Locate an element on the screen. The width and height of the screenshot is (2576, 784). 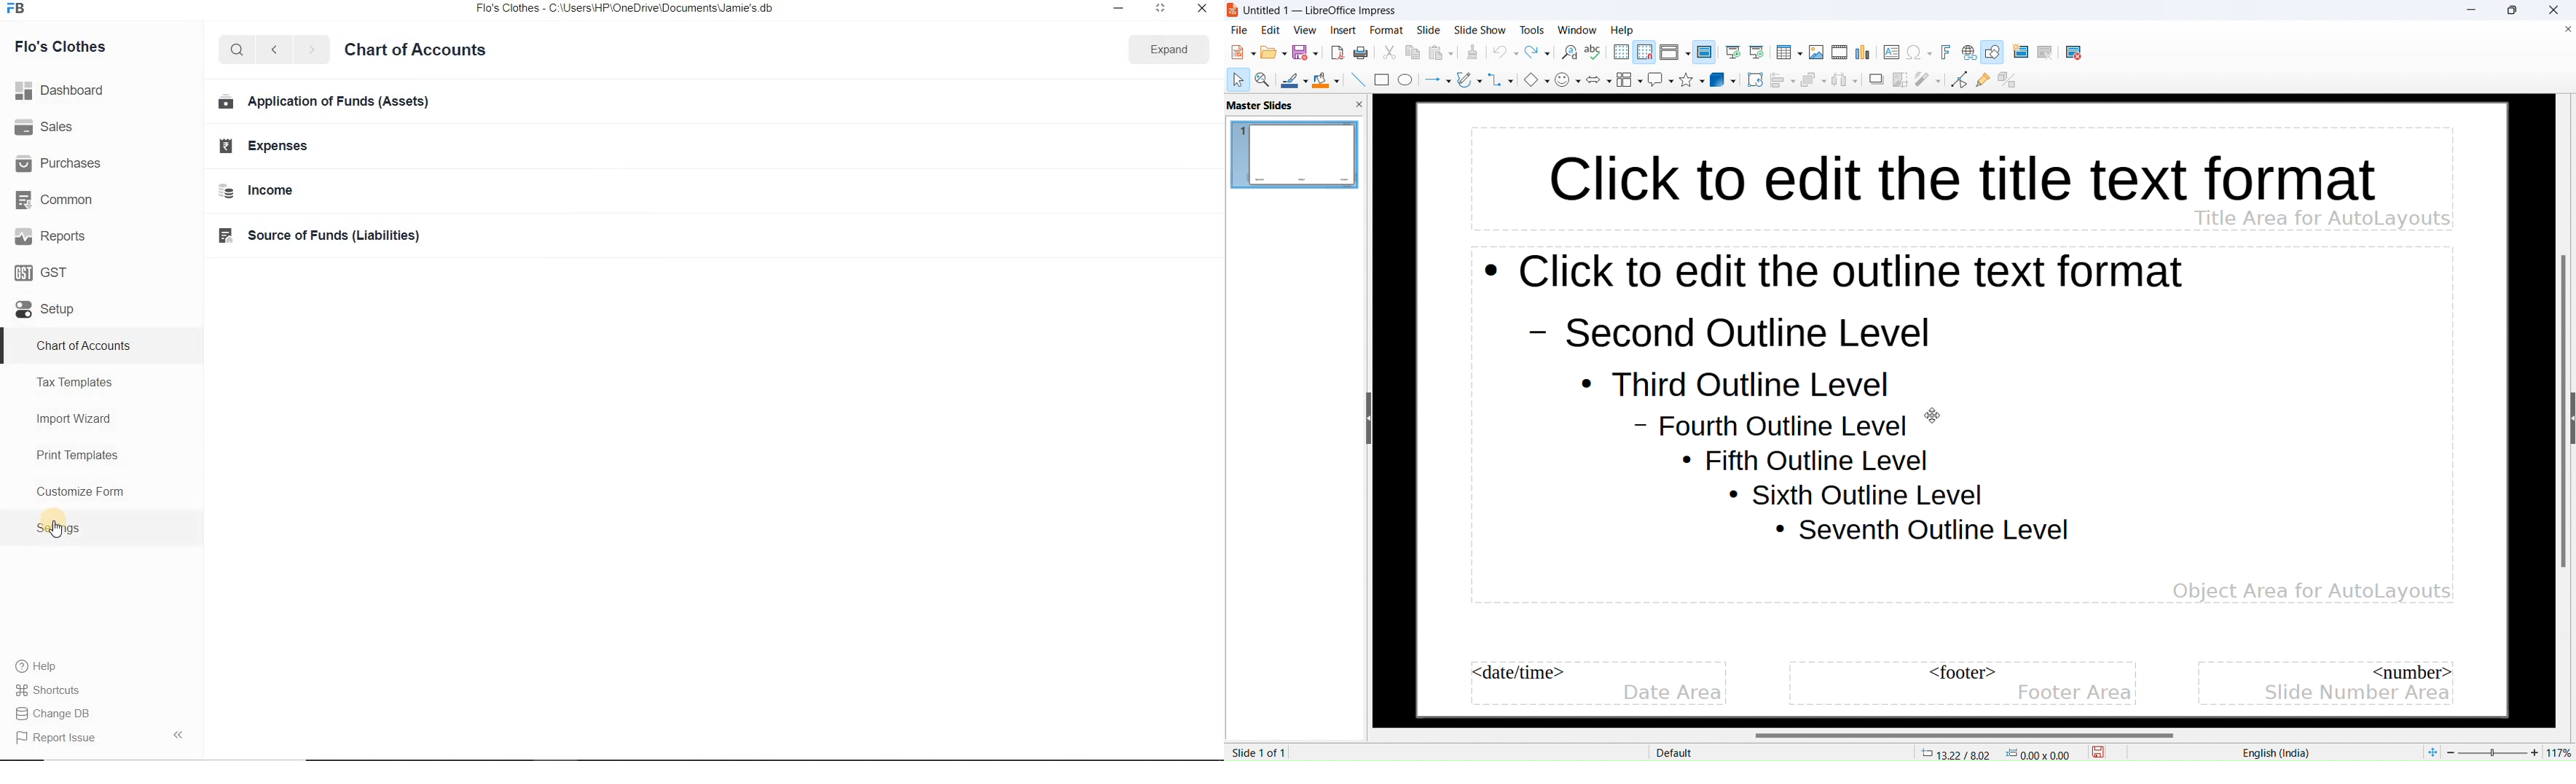
master slides is located at coordinates (1261, 106).